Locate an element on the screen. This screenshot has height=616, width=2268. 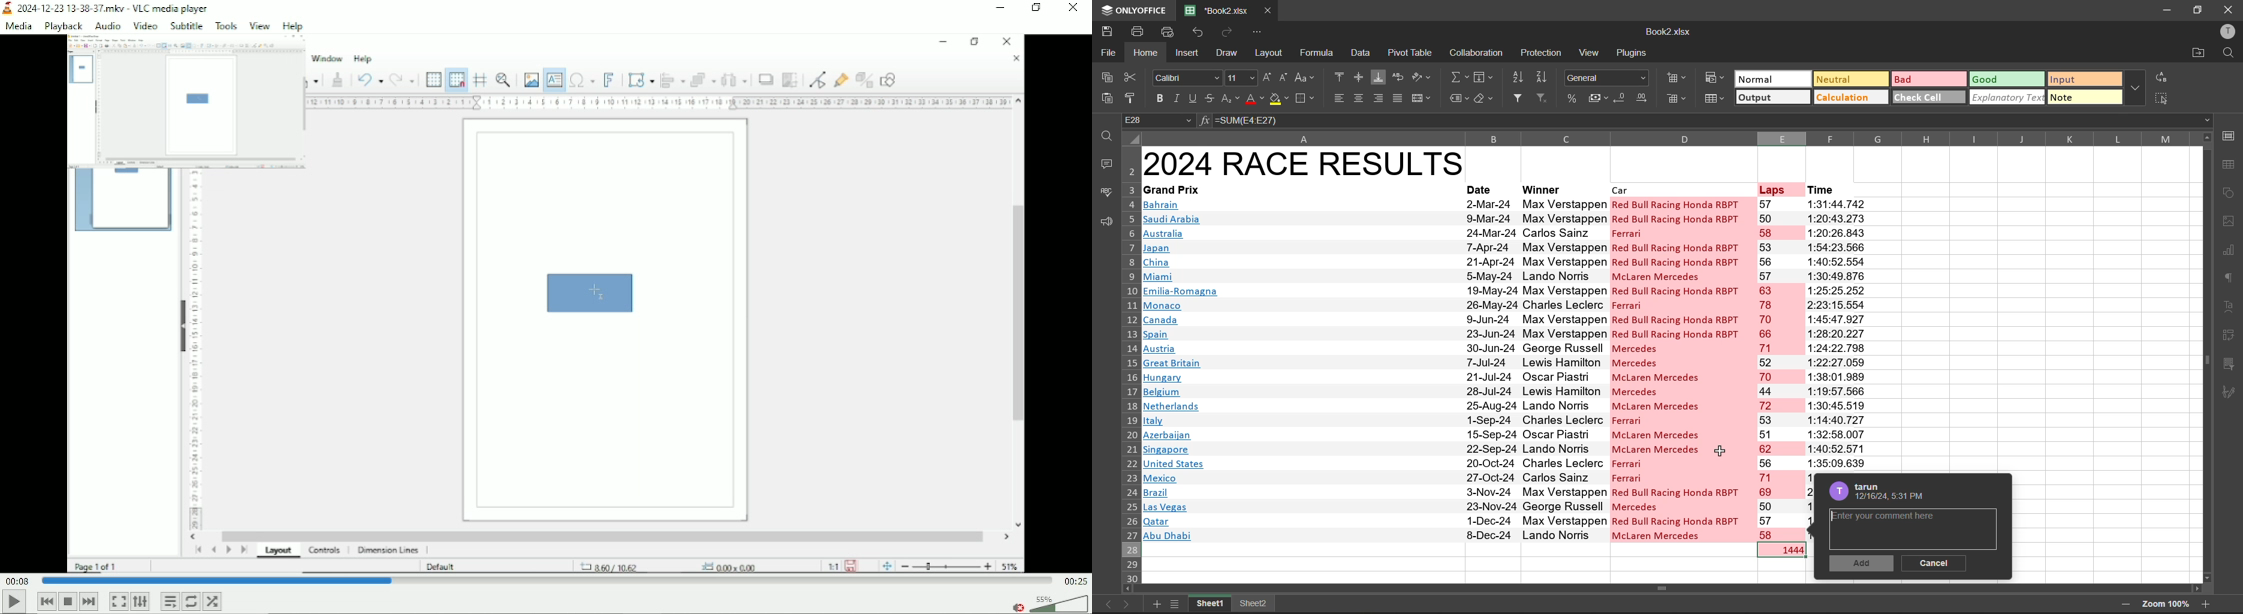
good is located at coordinates (2006, 79).